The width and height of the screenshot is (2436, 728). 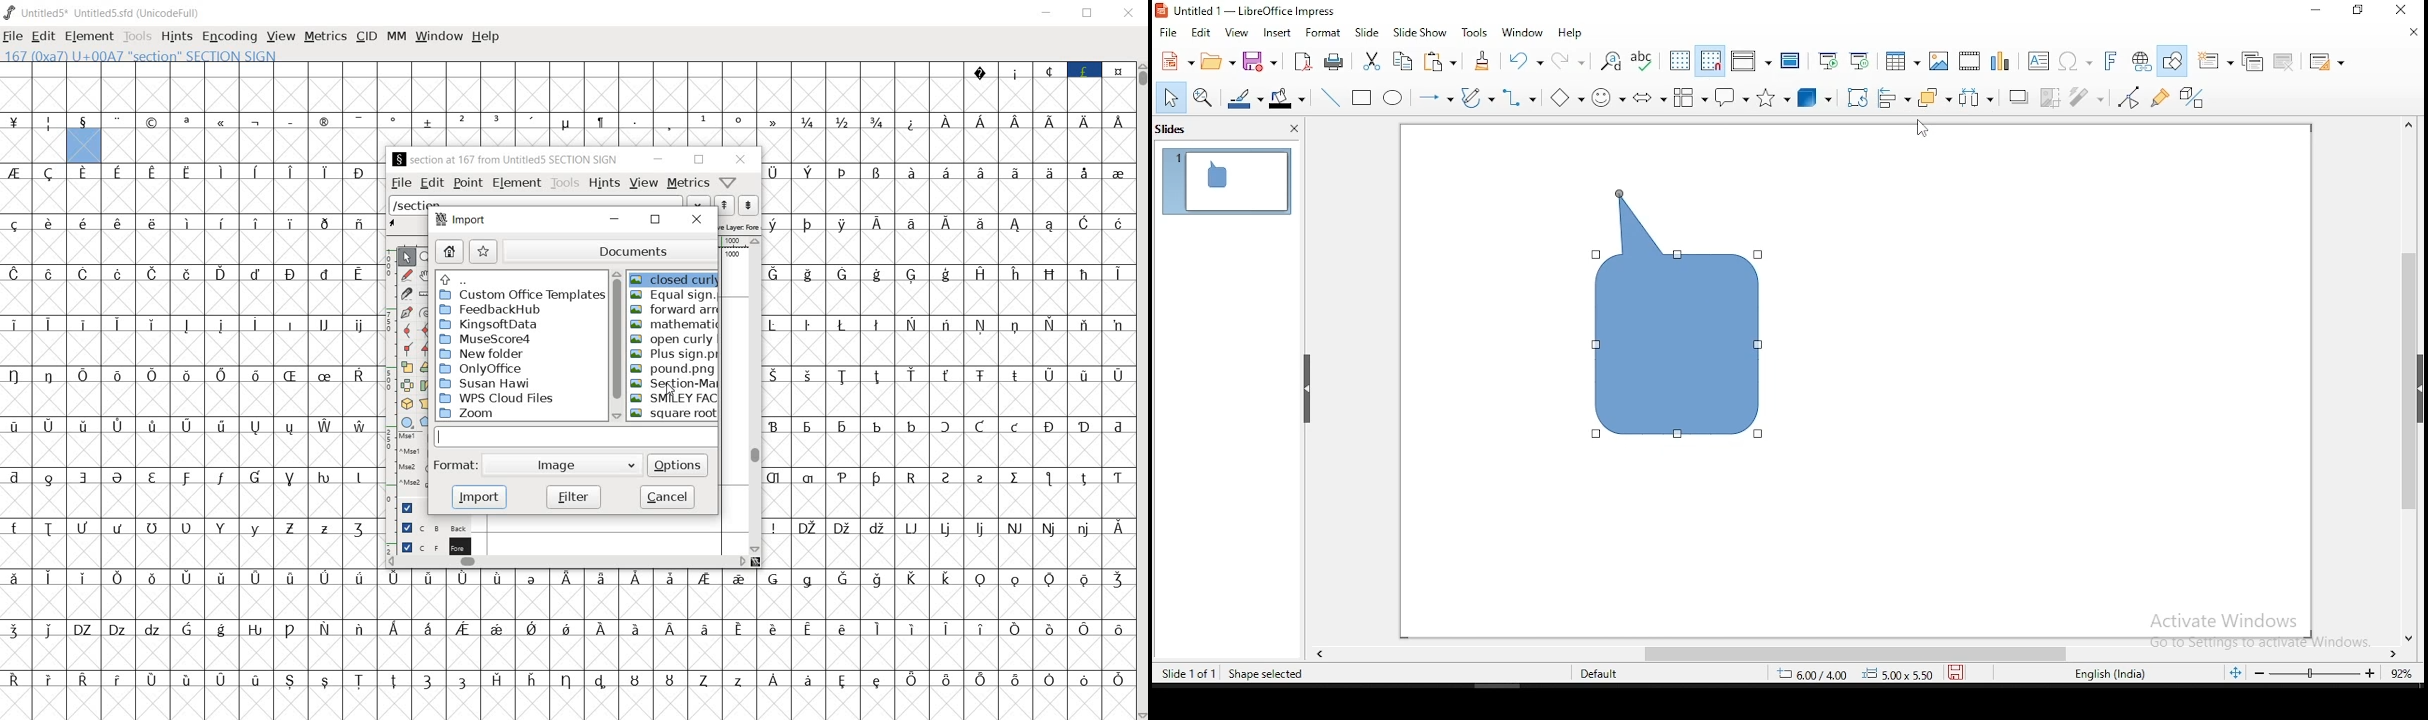 I want to click on close, so click(x=2416, y=32).